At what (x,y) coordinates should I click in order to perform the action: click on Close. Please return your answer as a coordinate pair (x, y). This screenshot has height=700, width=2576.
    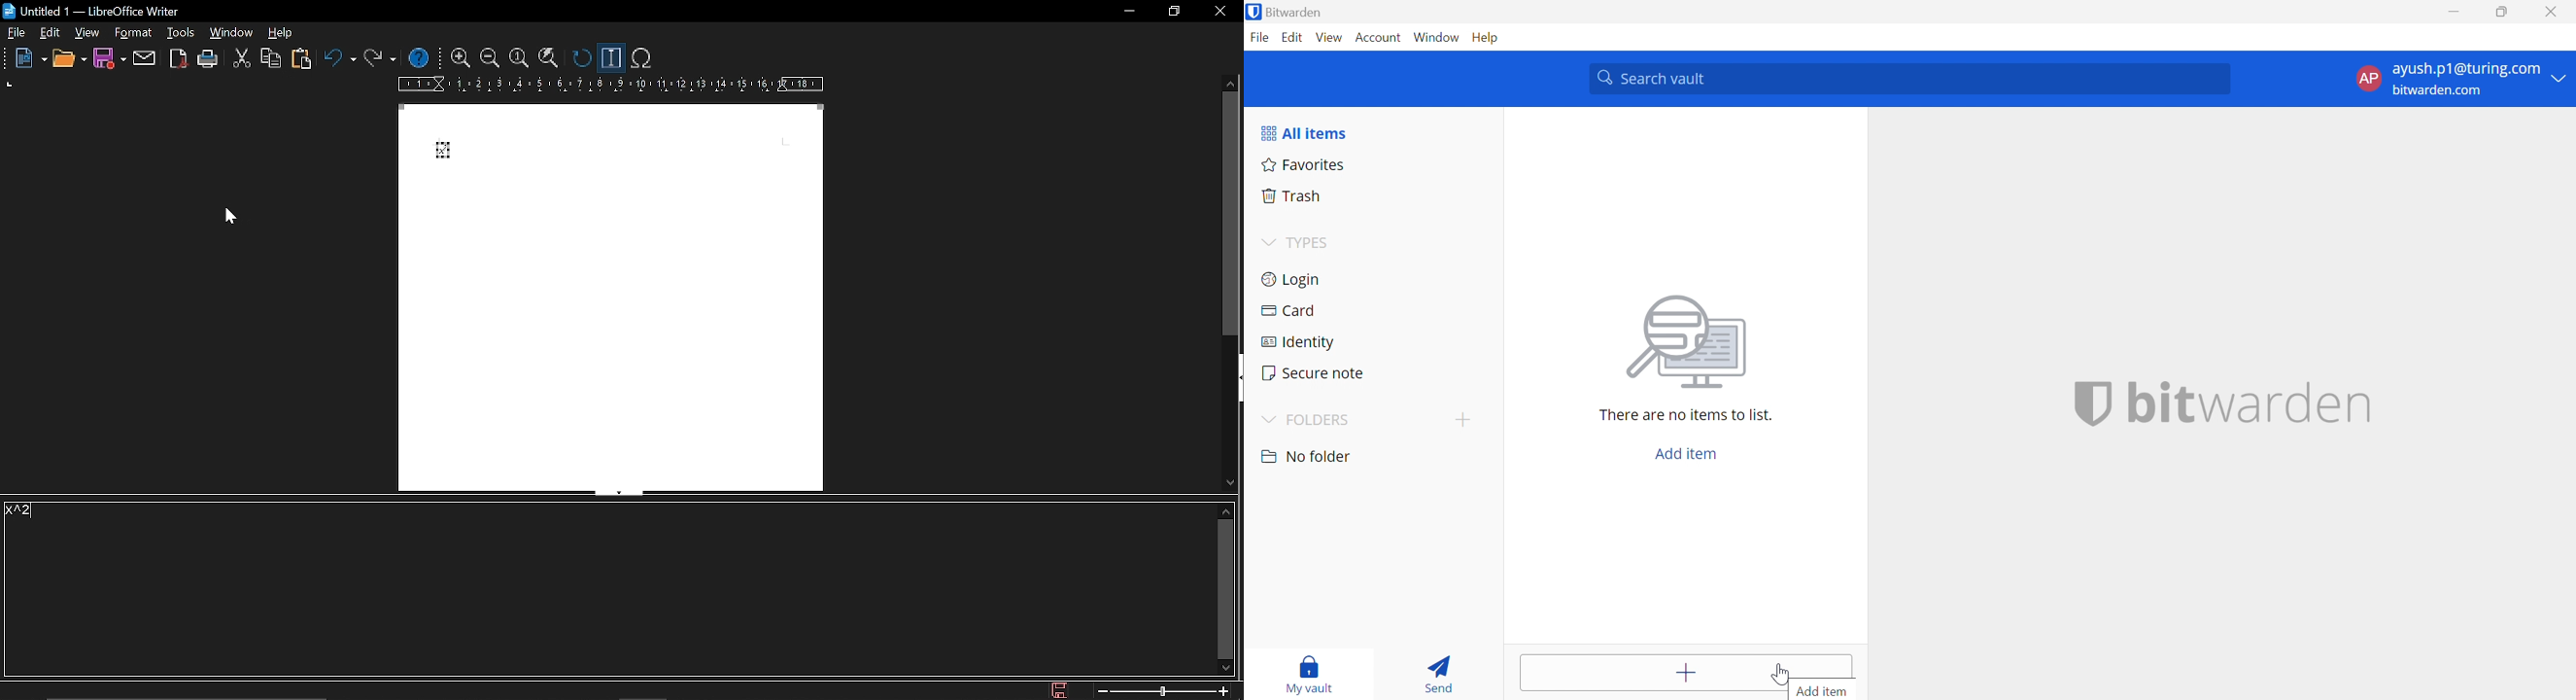
    Looking at the image, I should click on (2554, 13).